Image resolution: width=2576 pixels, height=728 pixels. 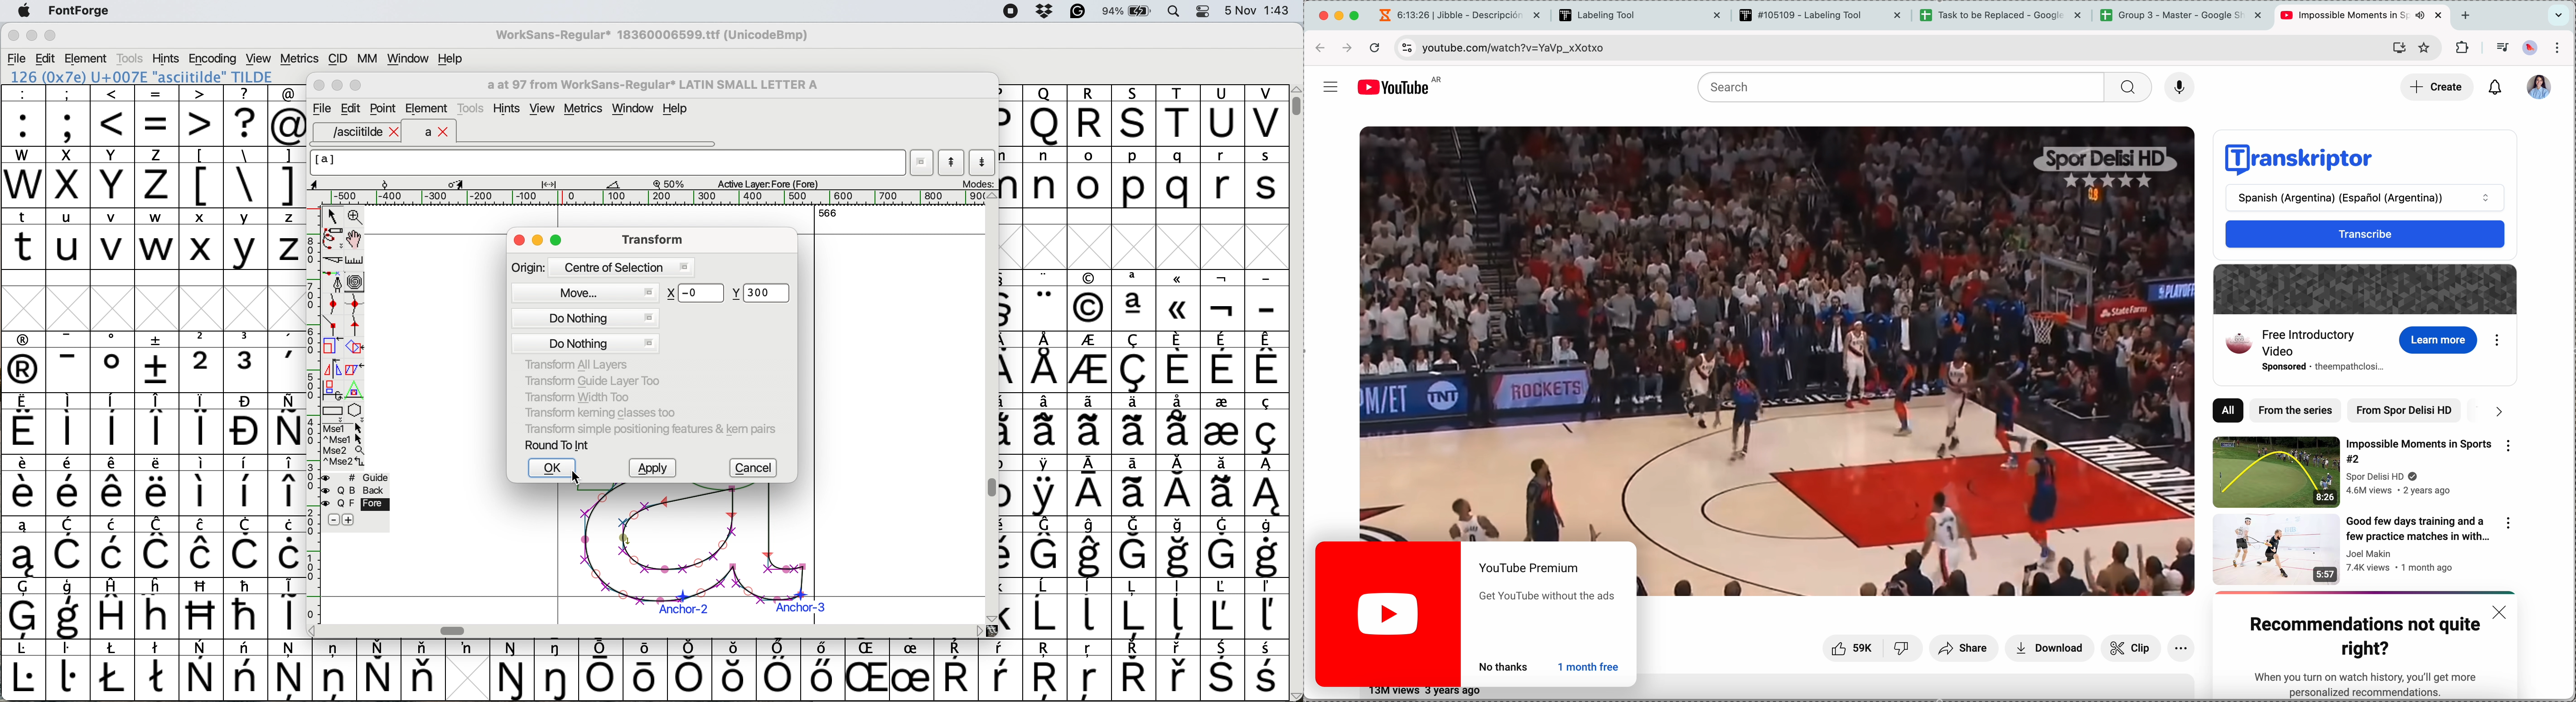 I want to click on symbol, so click(x=513, y=670).